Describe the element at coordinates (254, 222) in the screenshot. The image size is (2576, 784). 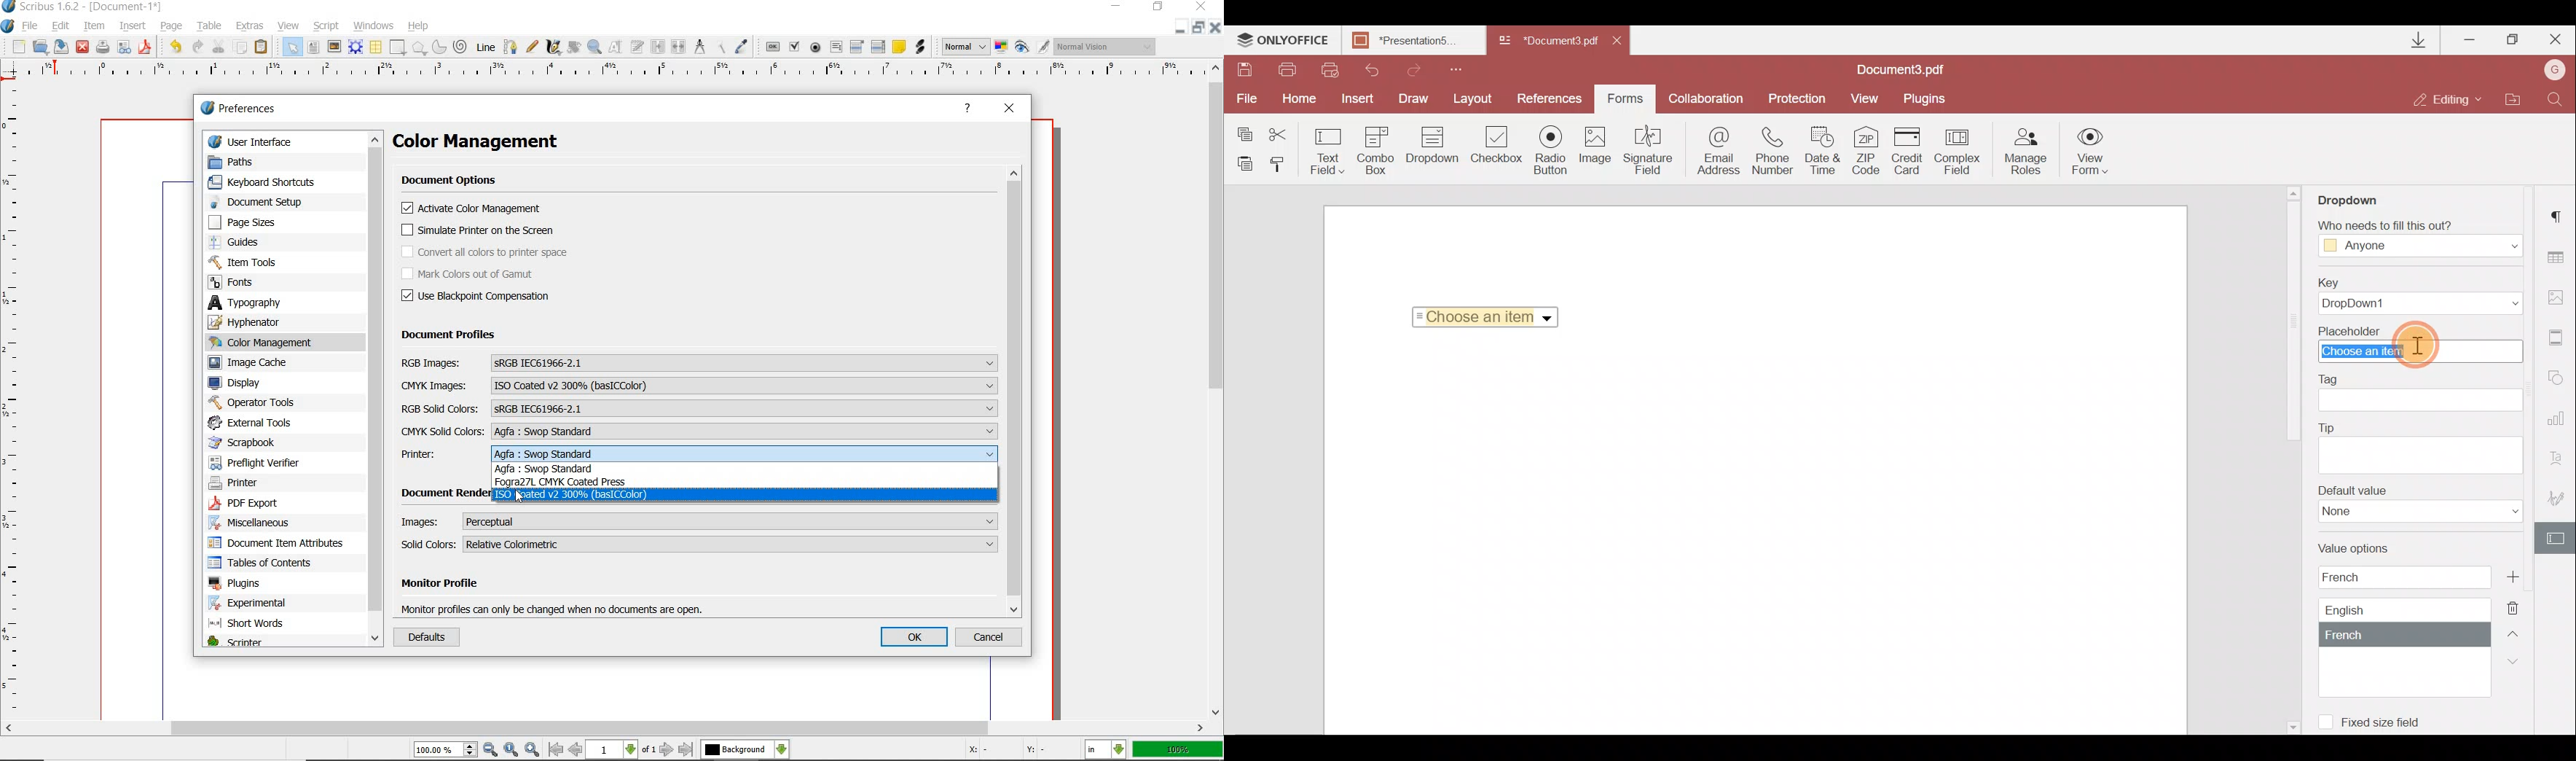
I see `page sizes` at that location.